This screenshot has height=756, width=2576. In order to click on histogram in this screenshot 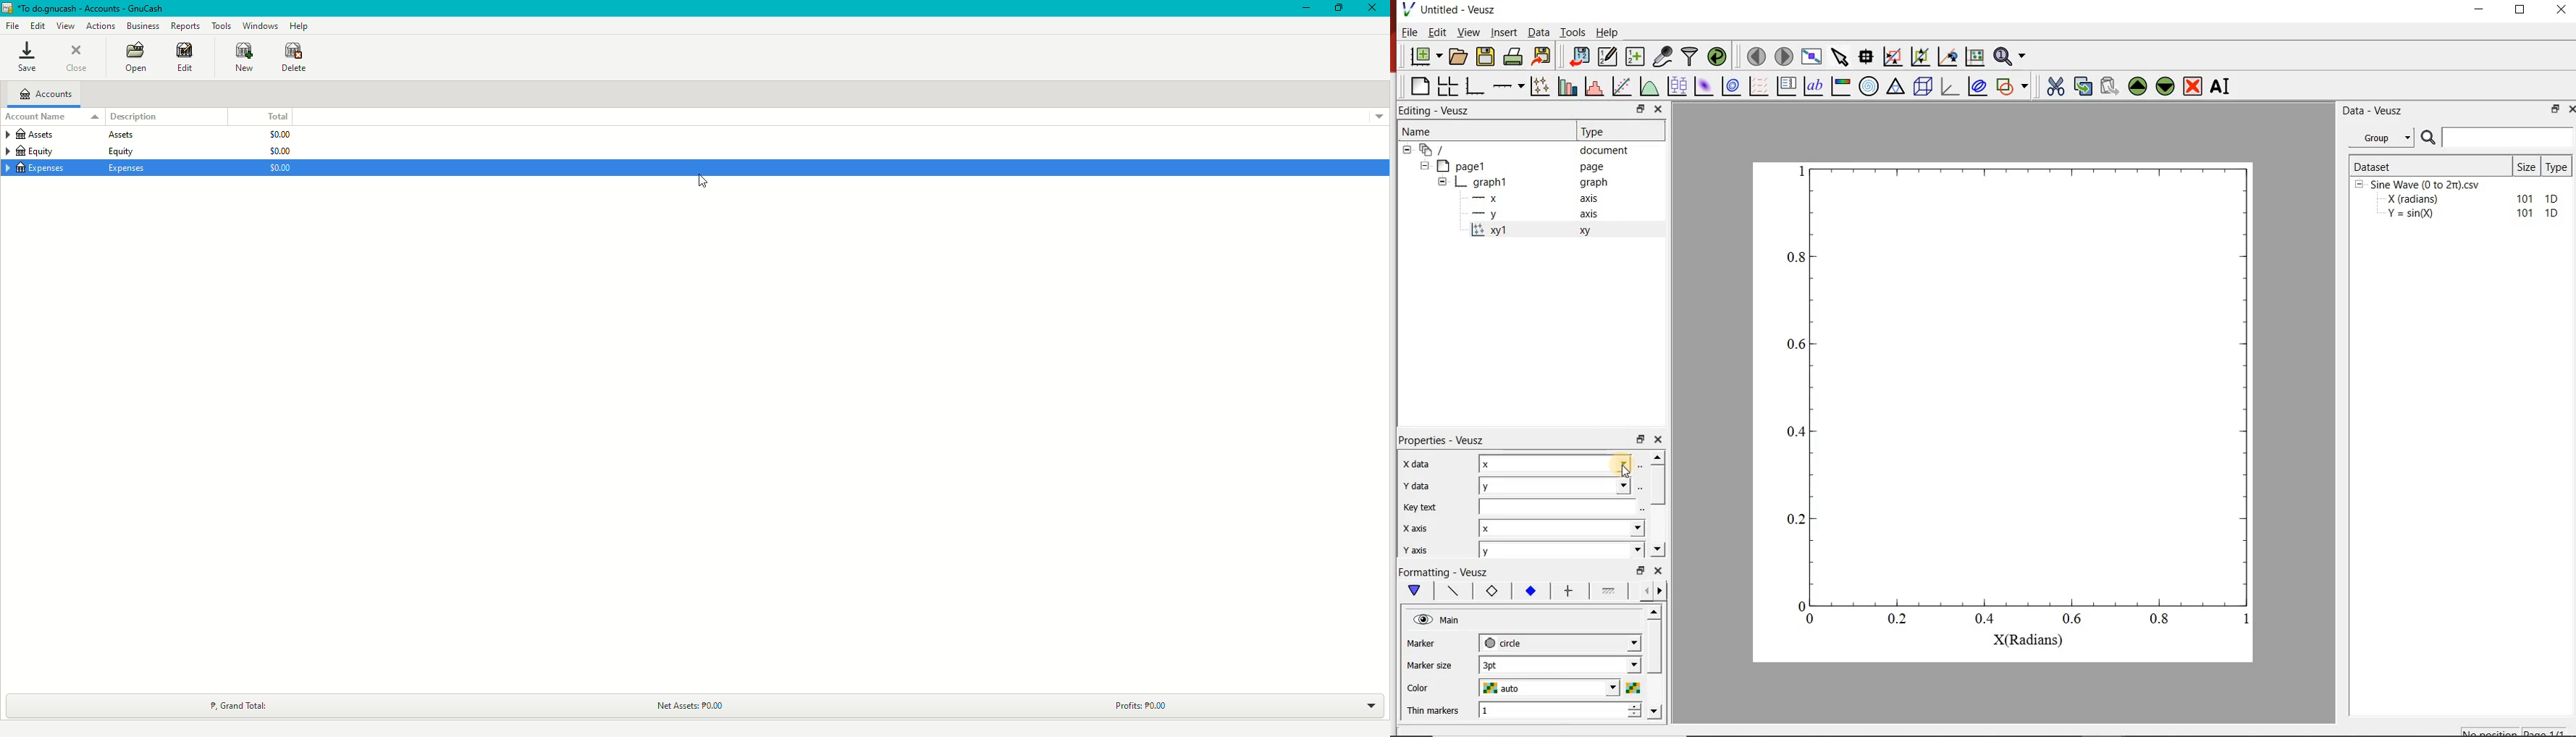, I will do `click(1596, 85)`.